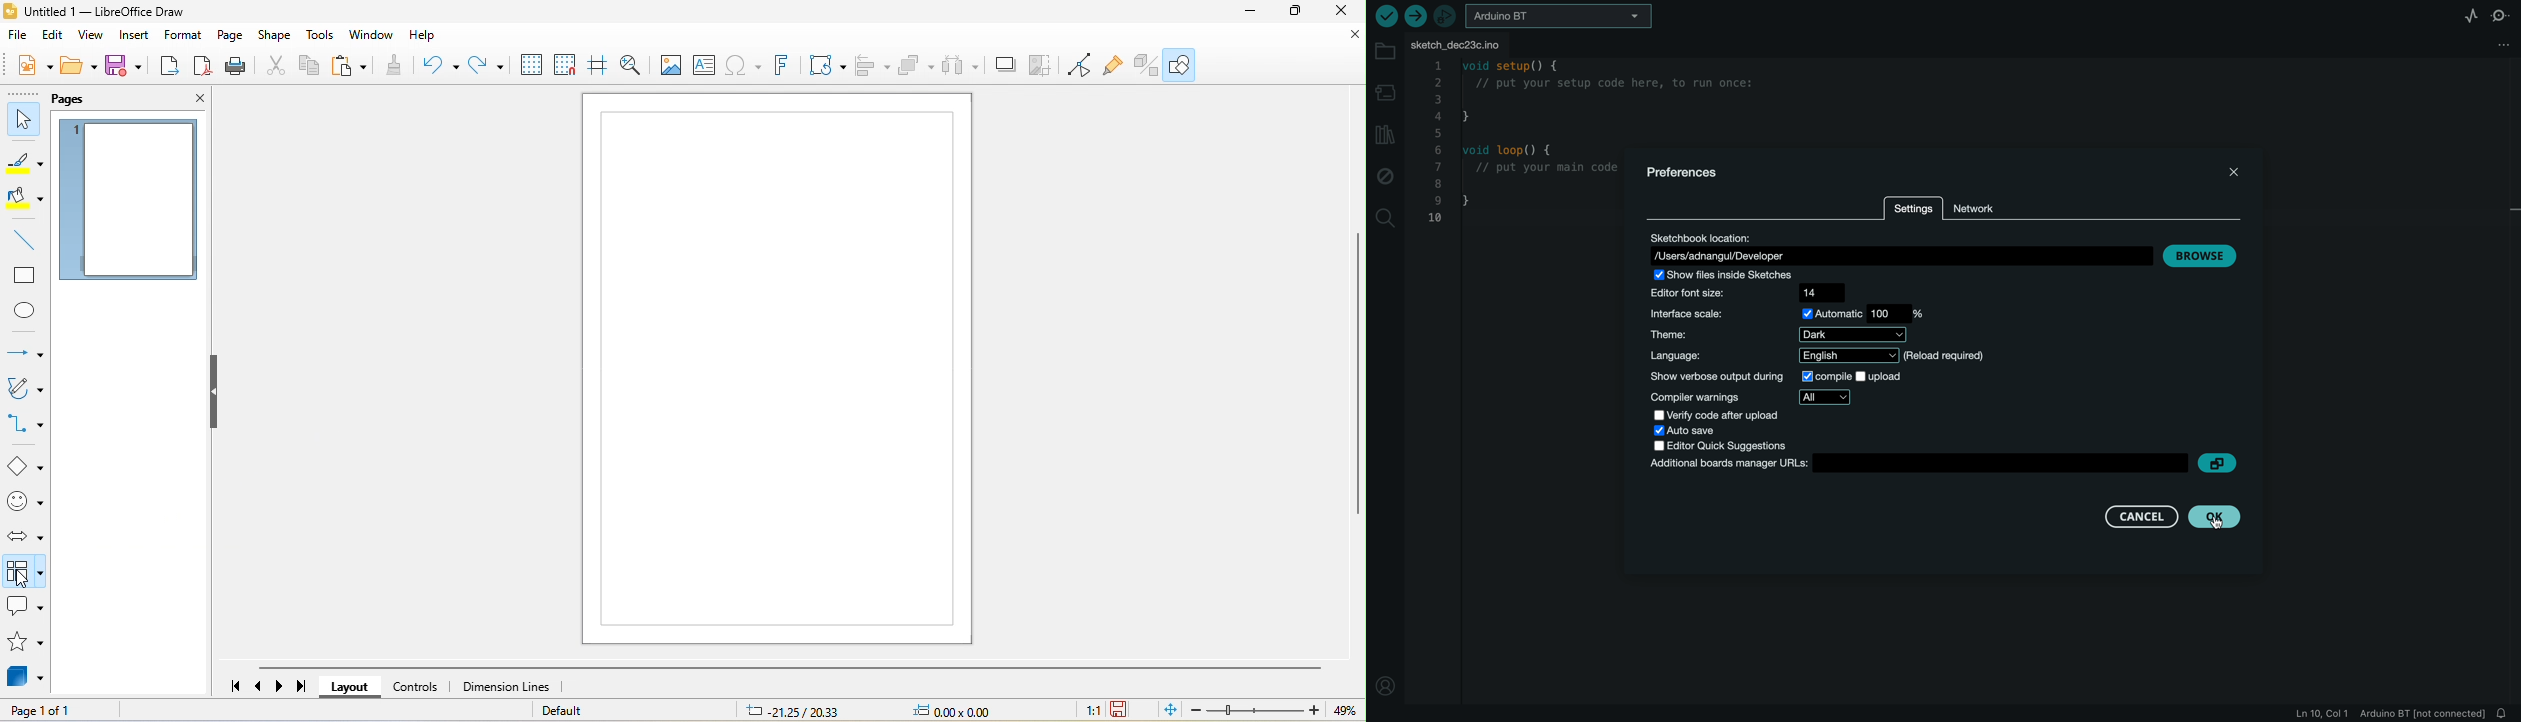  What do you see at coordinates (301, 687) in the screenshot?
I see `scroll to last page` at bounding box center [301, 687].